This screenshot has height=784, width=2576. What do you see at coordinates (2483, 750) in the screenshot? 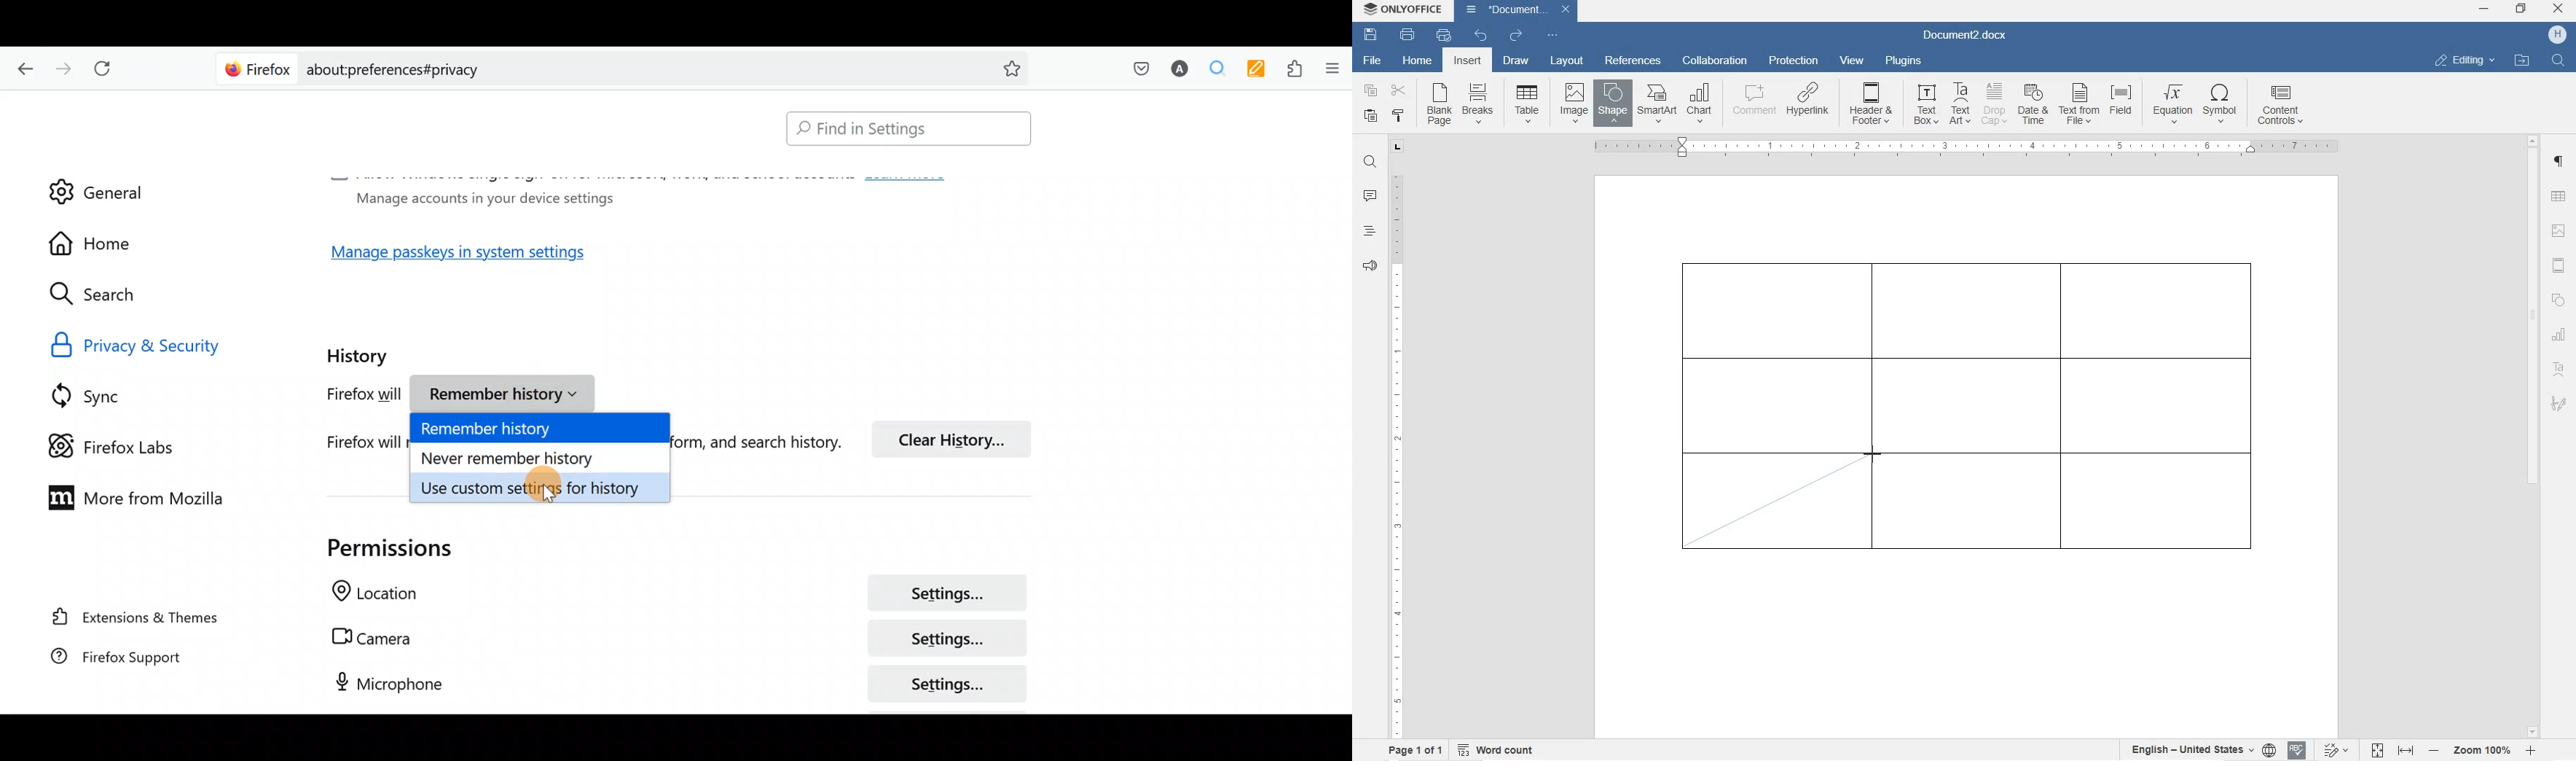
I see `zoom in or out` at bounding box center [2483, 750].